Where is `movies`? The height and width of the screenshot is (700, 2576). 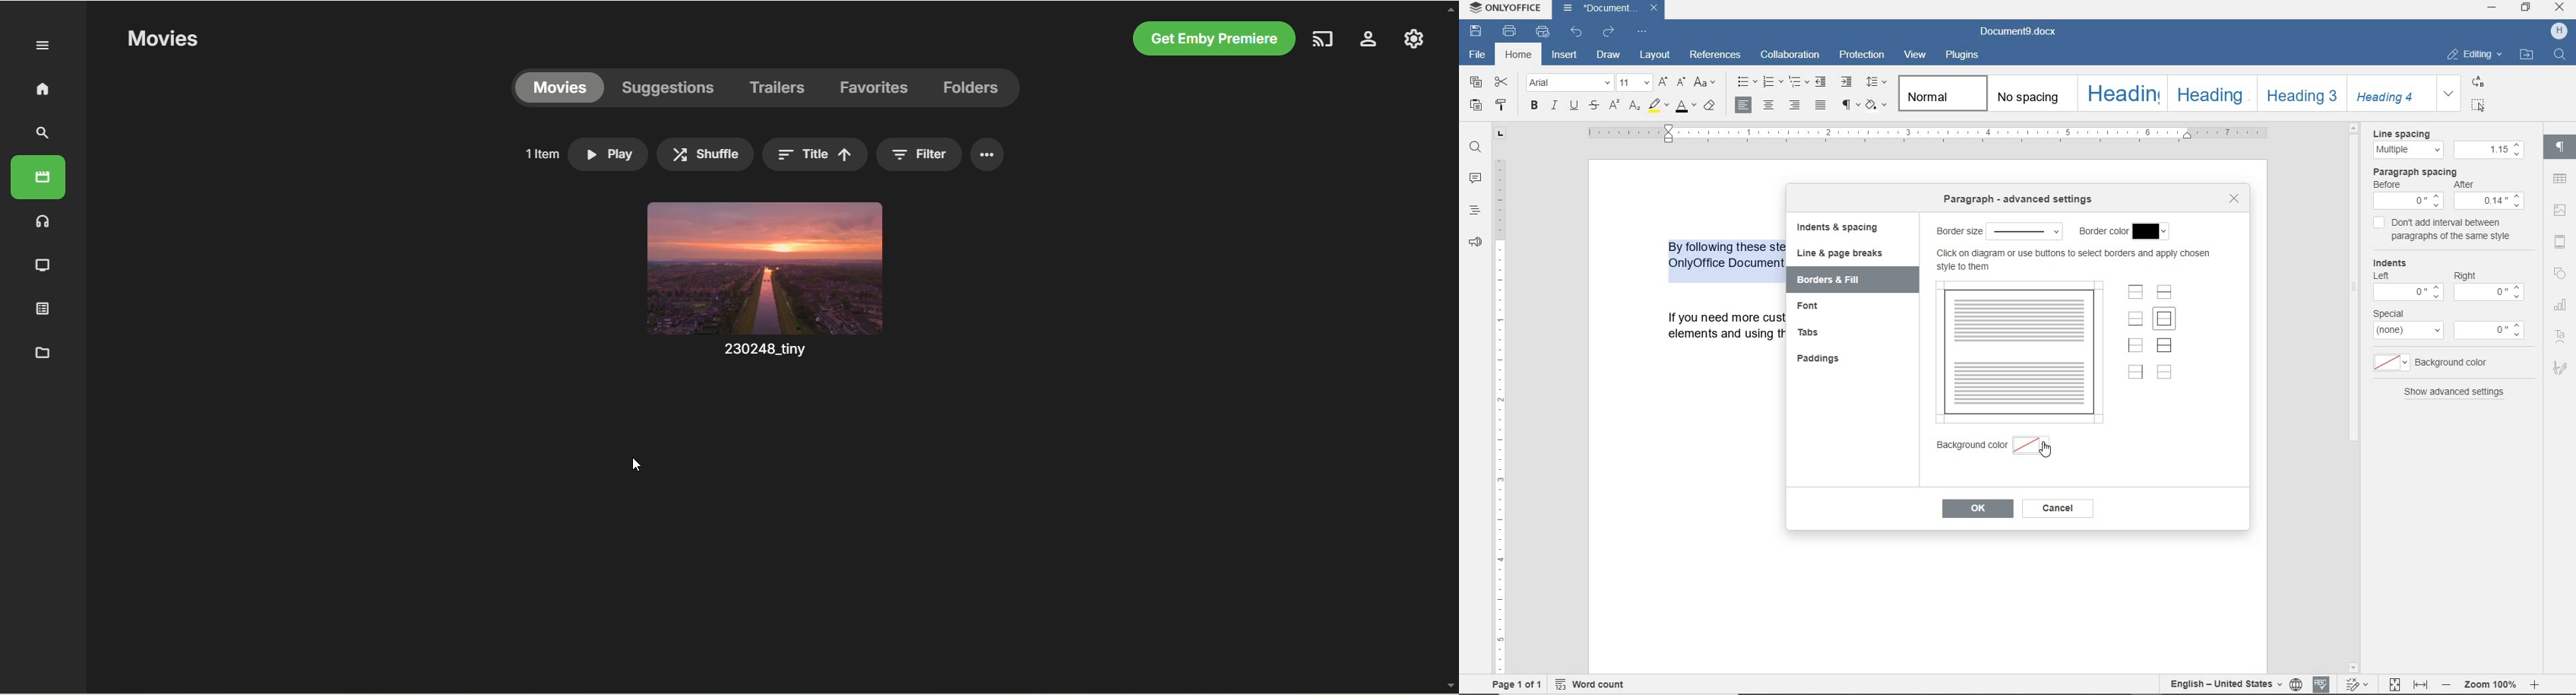 movies is located at coordinates (558, 89).